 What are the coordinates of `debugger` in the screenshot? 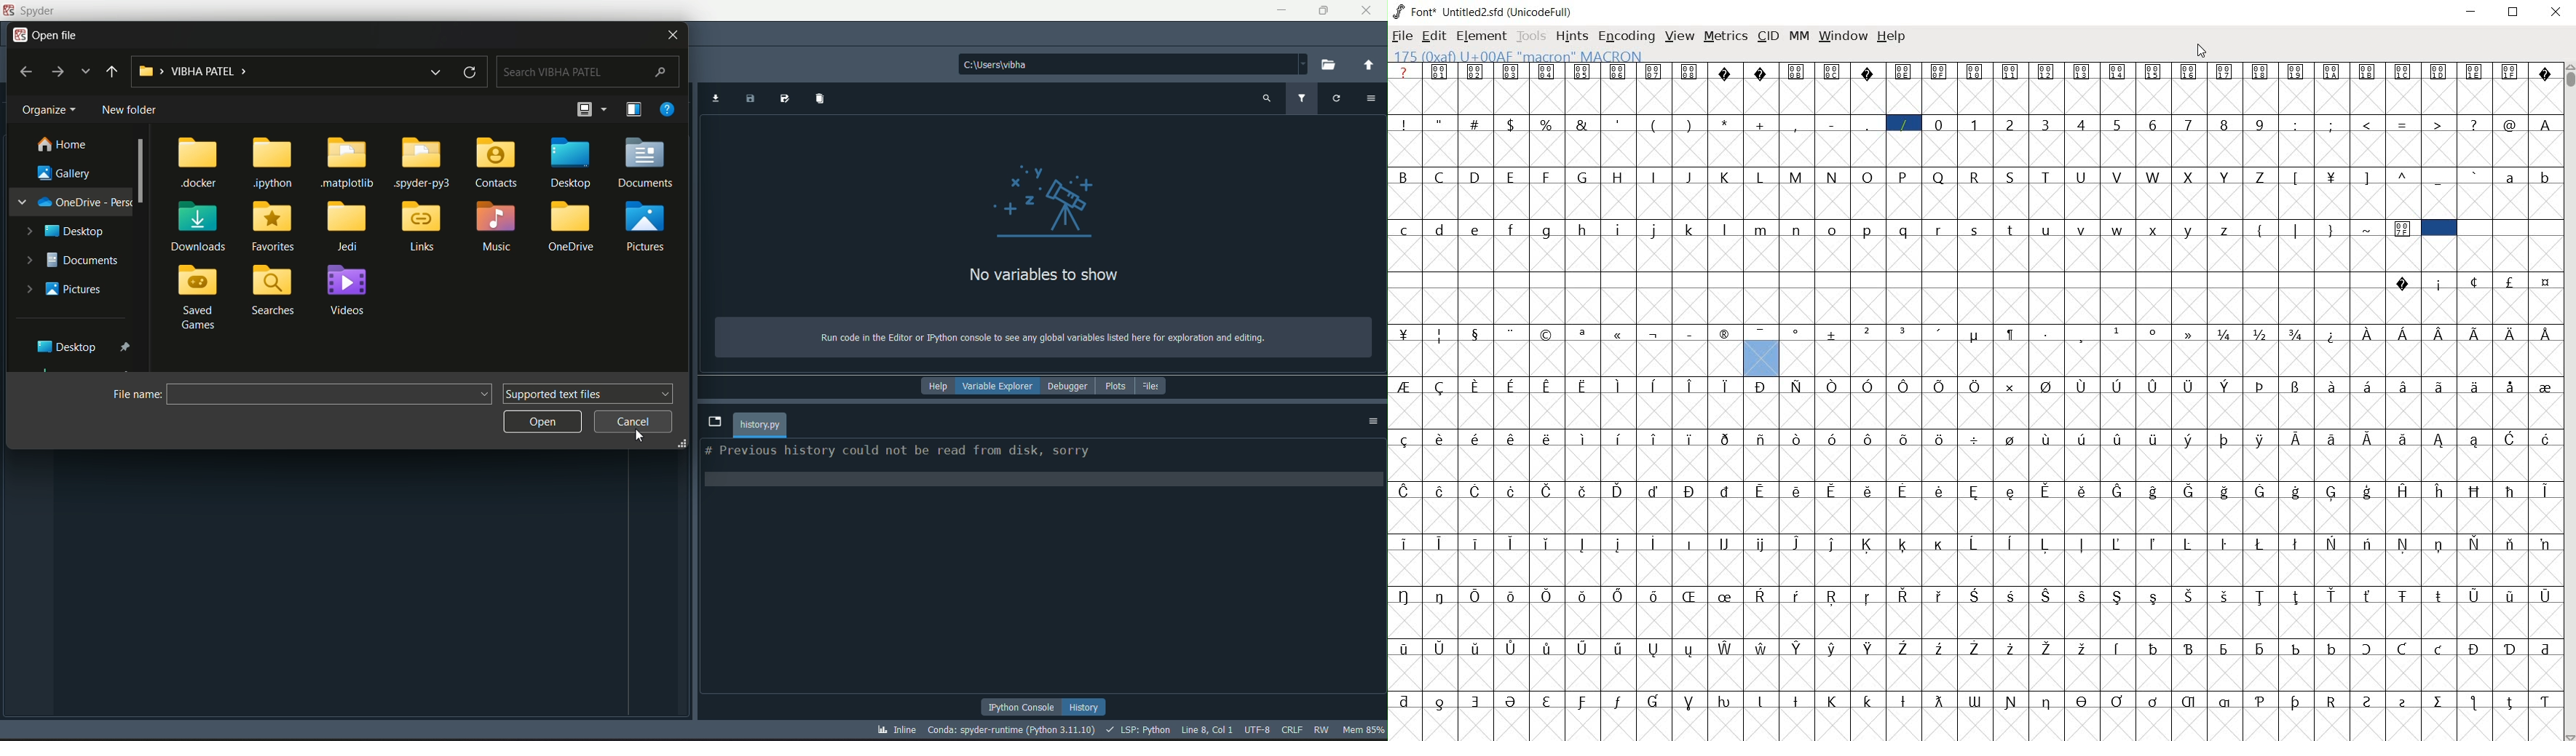 It's located at (1068, 385).